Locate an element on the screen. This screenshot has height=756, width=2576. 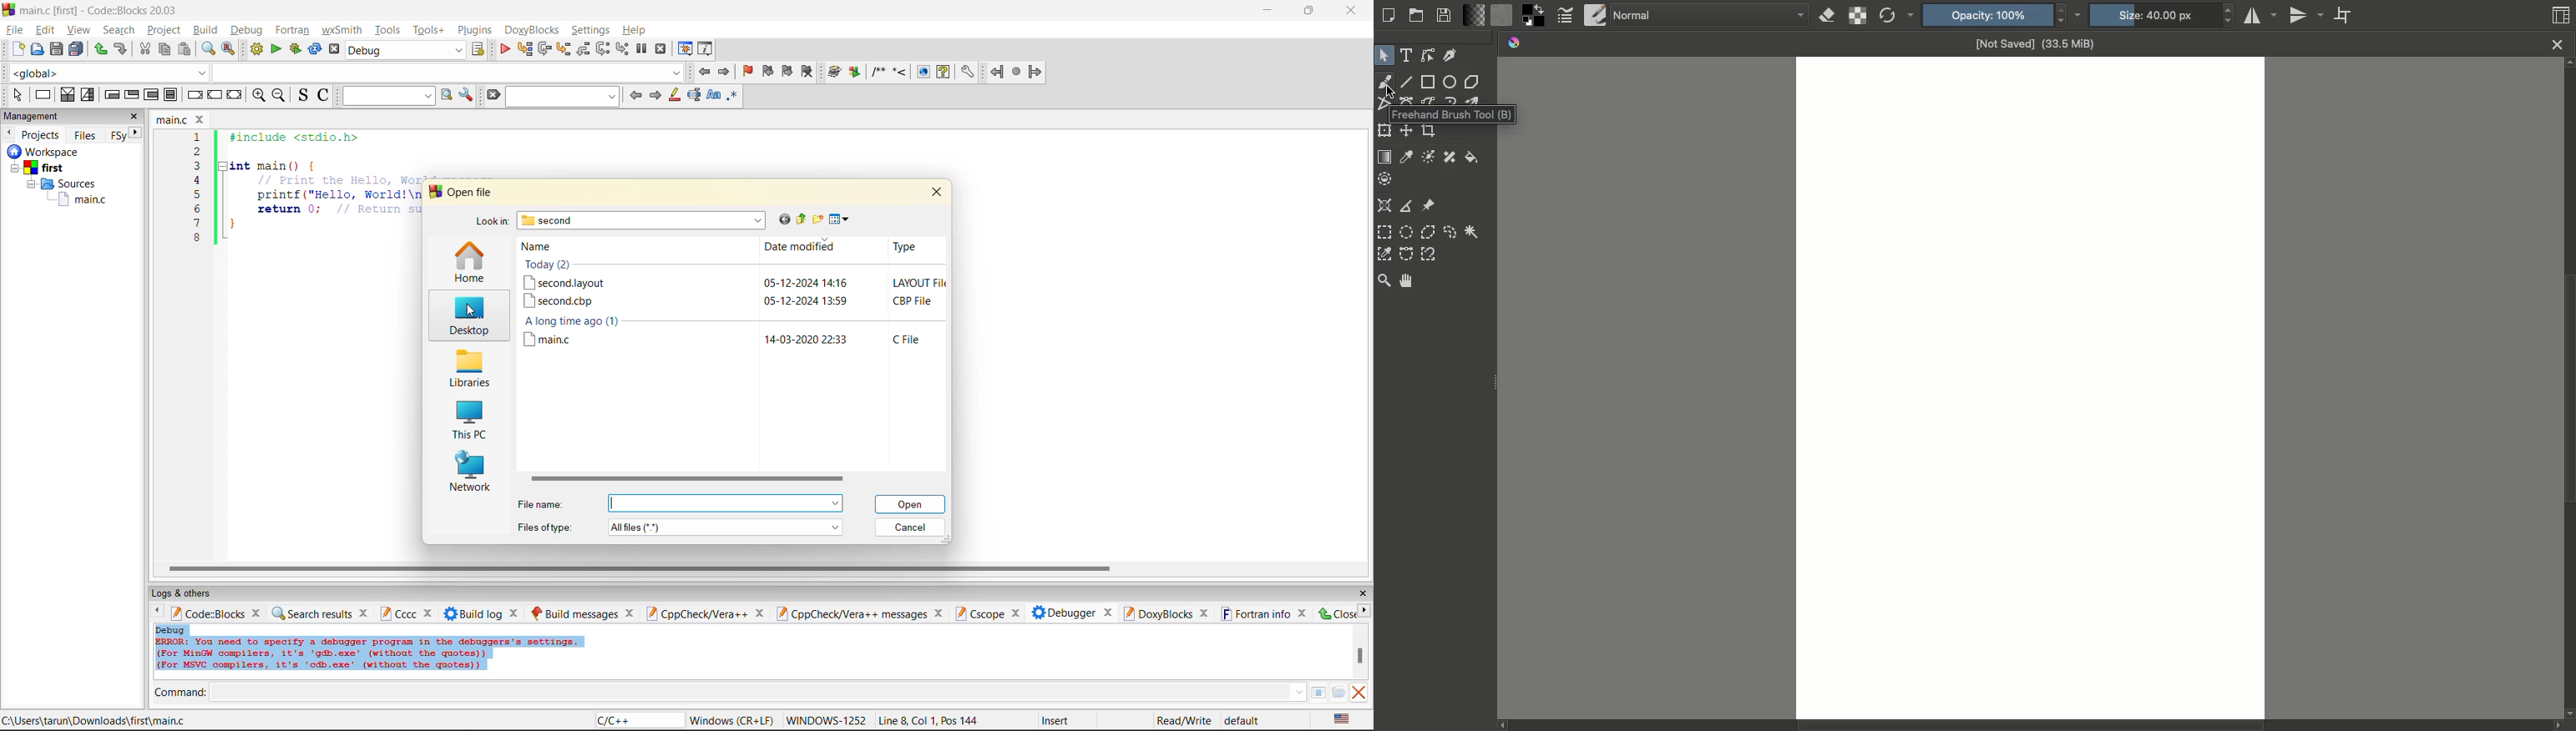
go to last is located at coordinates (782, 219).